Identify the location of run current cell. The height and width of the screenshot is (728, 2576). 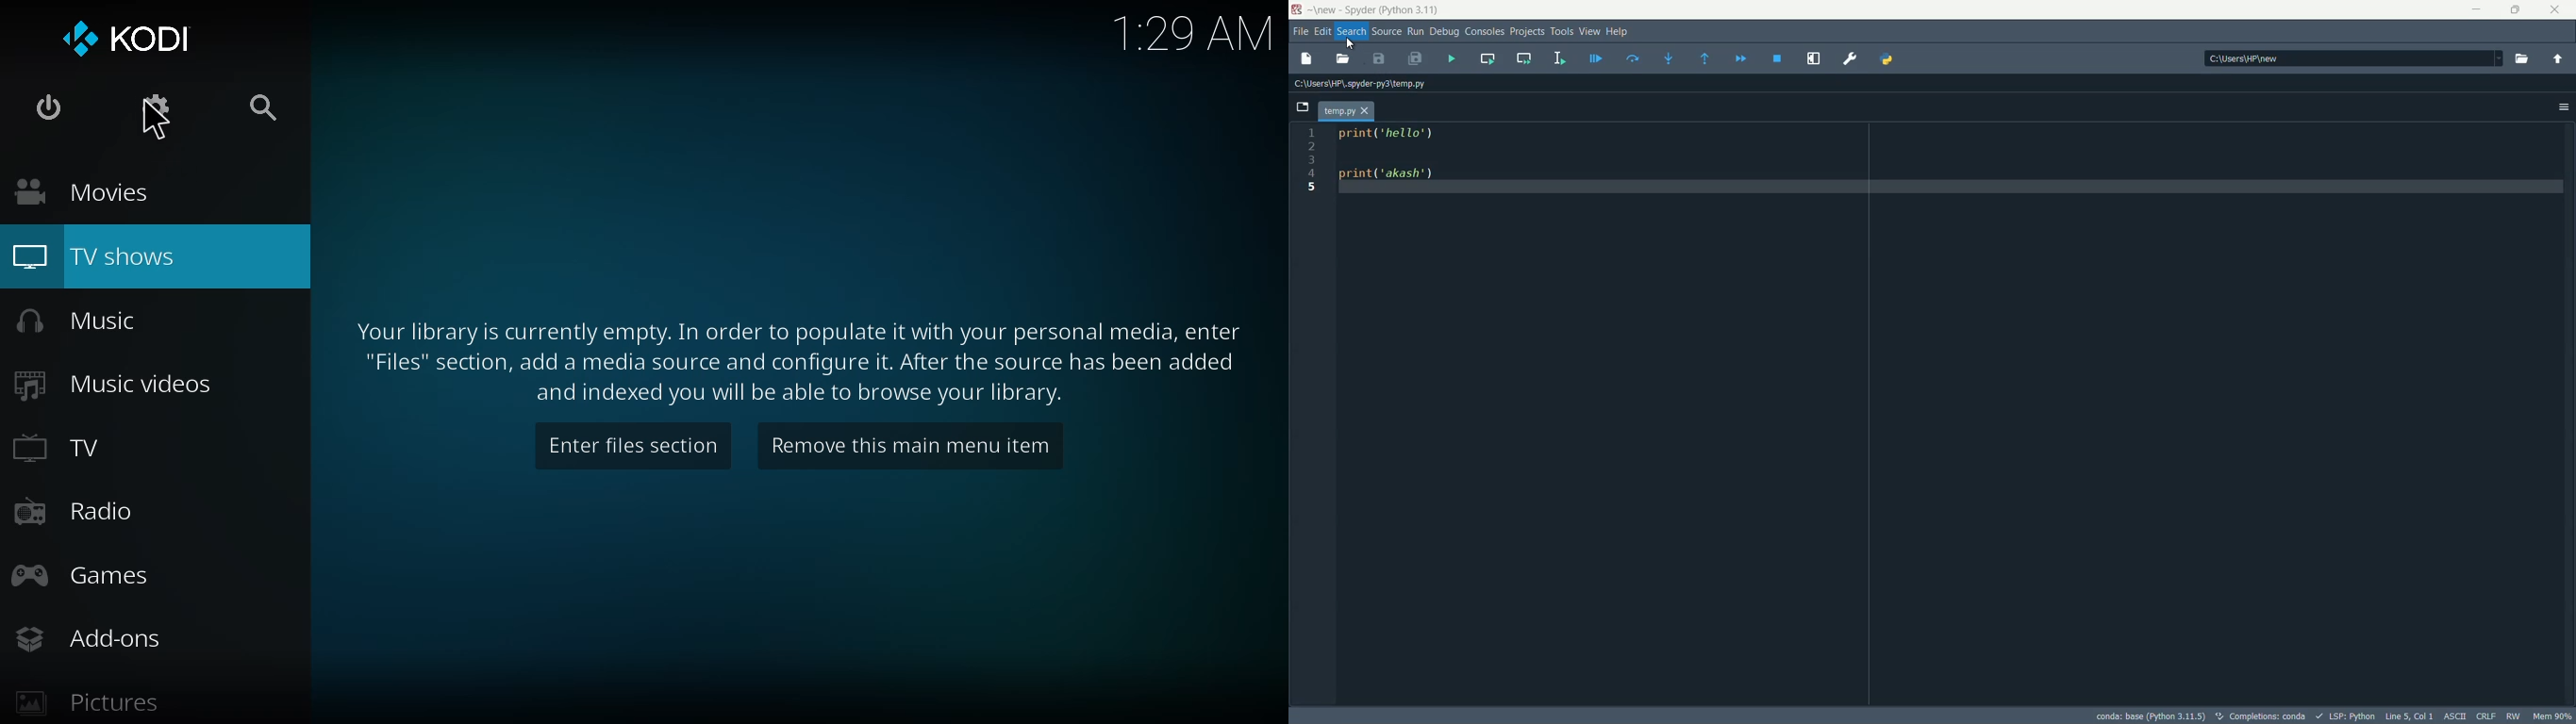
(1488, 58).